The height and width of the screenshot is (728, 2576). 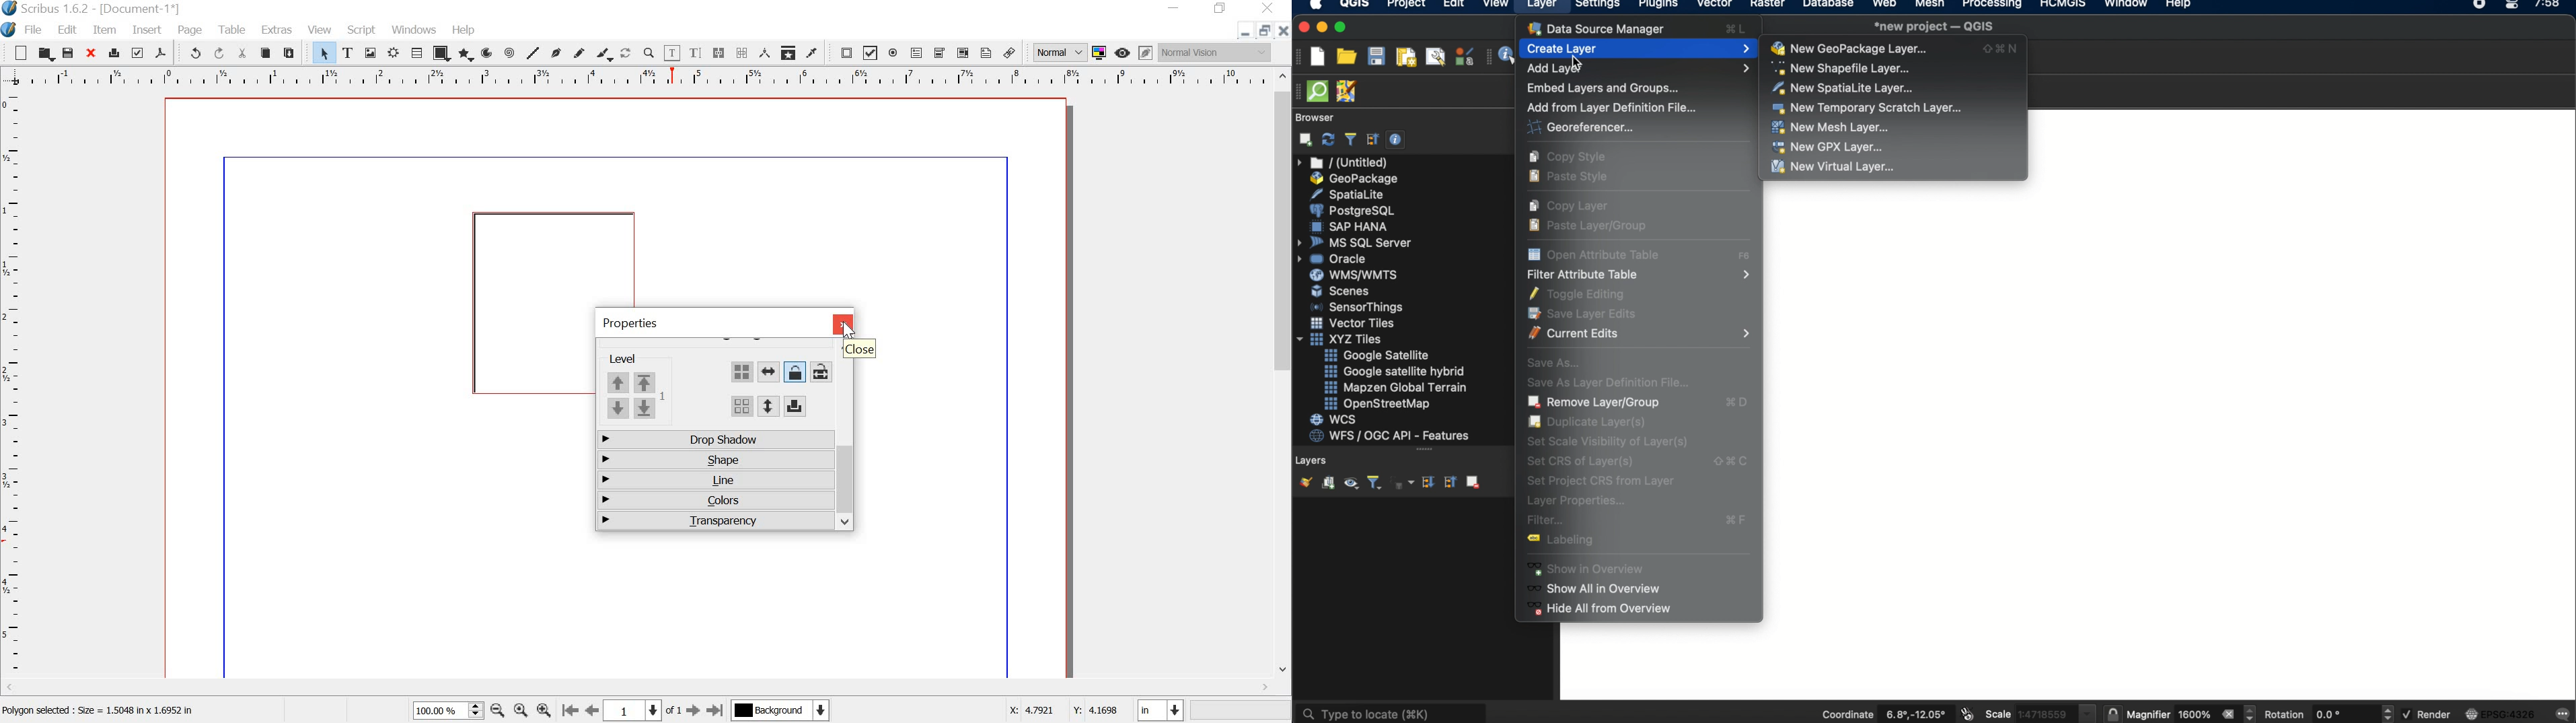 I want to click on style manager, so click(x=1465, y=56).